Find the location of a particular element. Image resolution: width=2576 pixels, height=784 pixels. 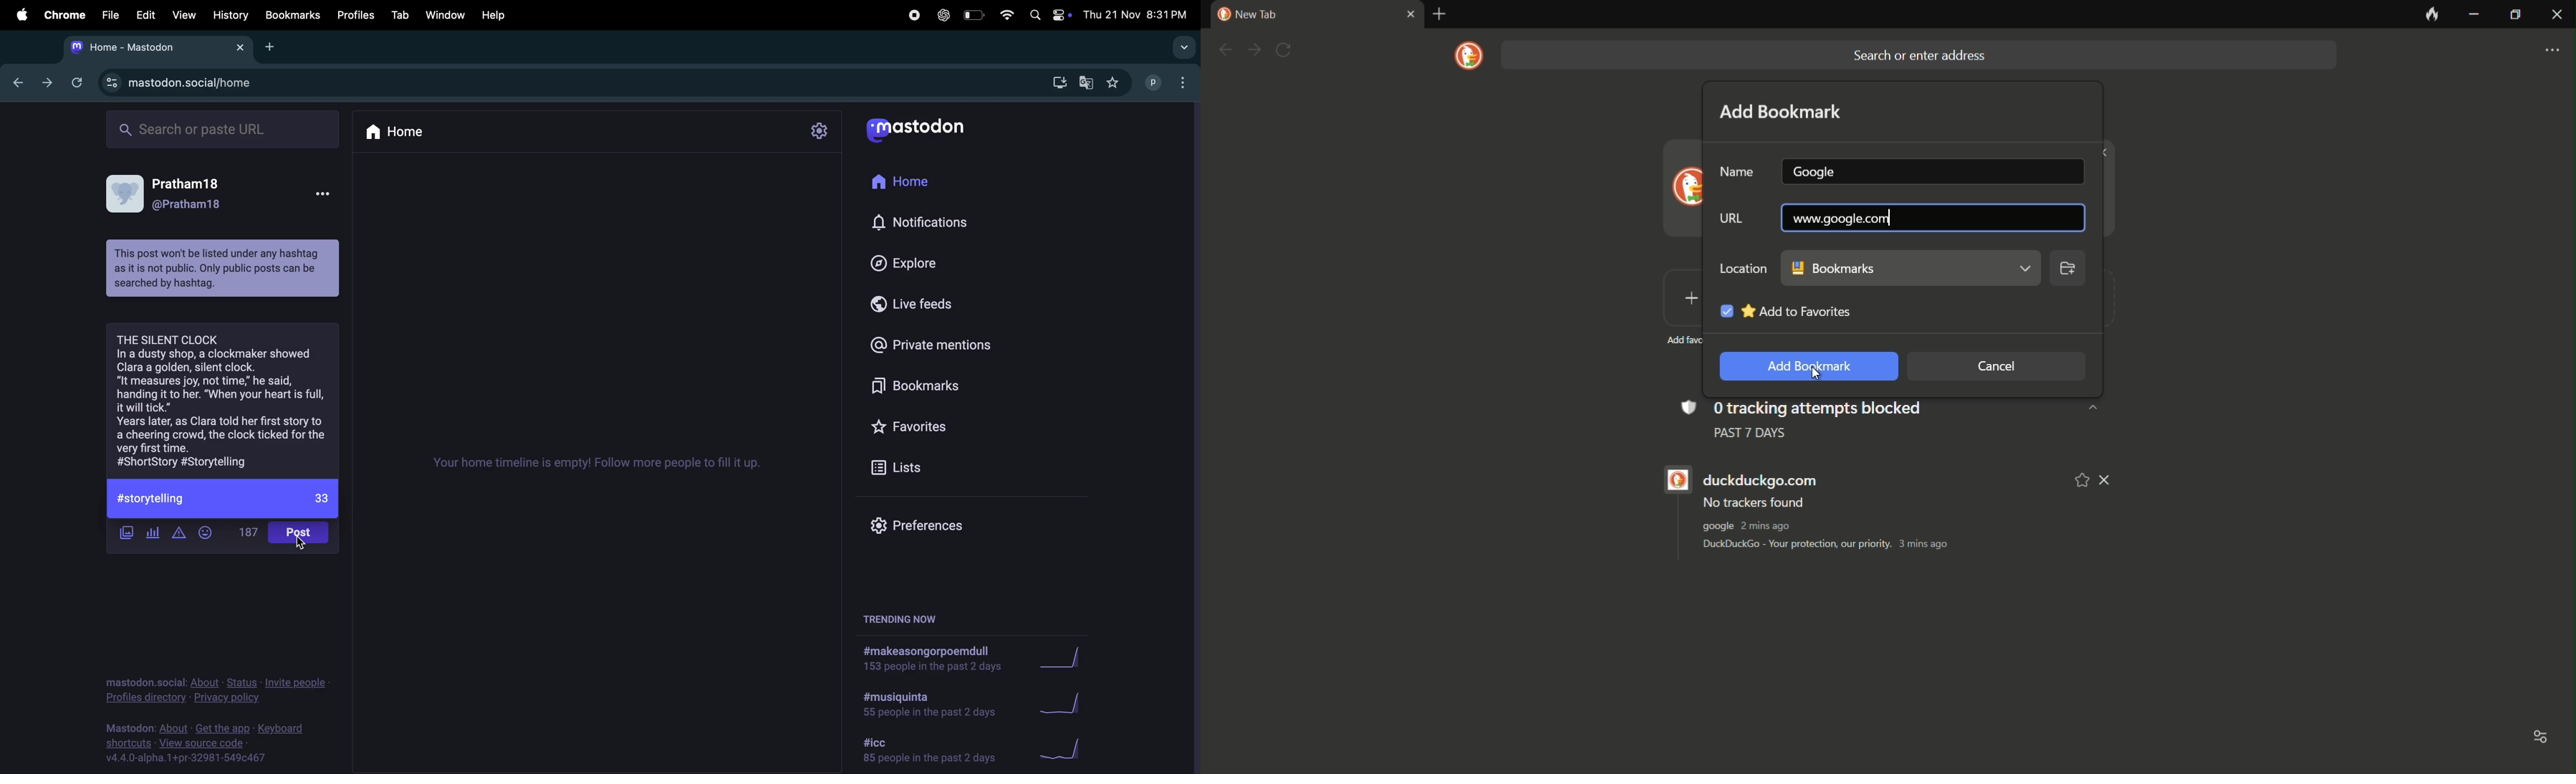

wifi is located at coordinates (1008, 17).